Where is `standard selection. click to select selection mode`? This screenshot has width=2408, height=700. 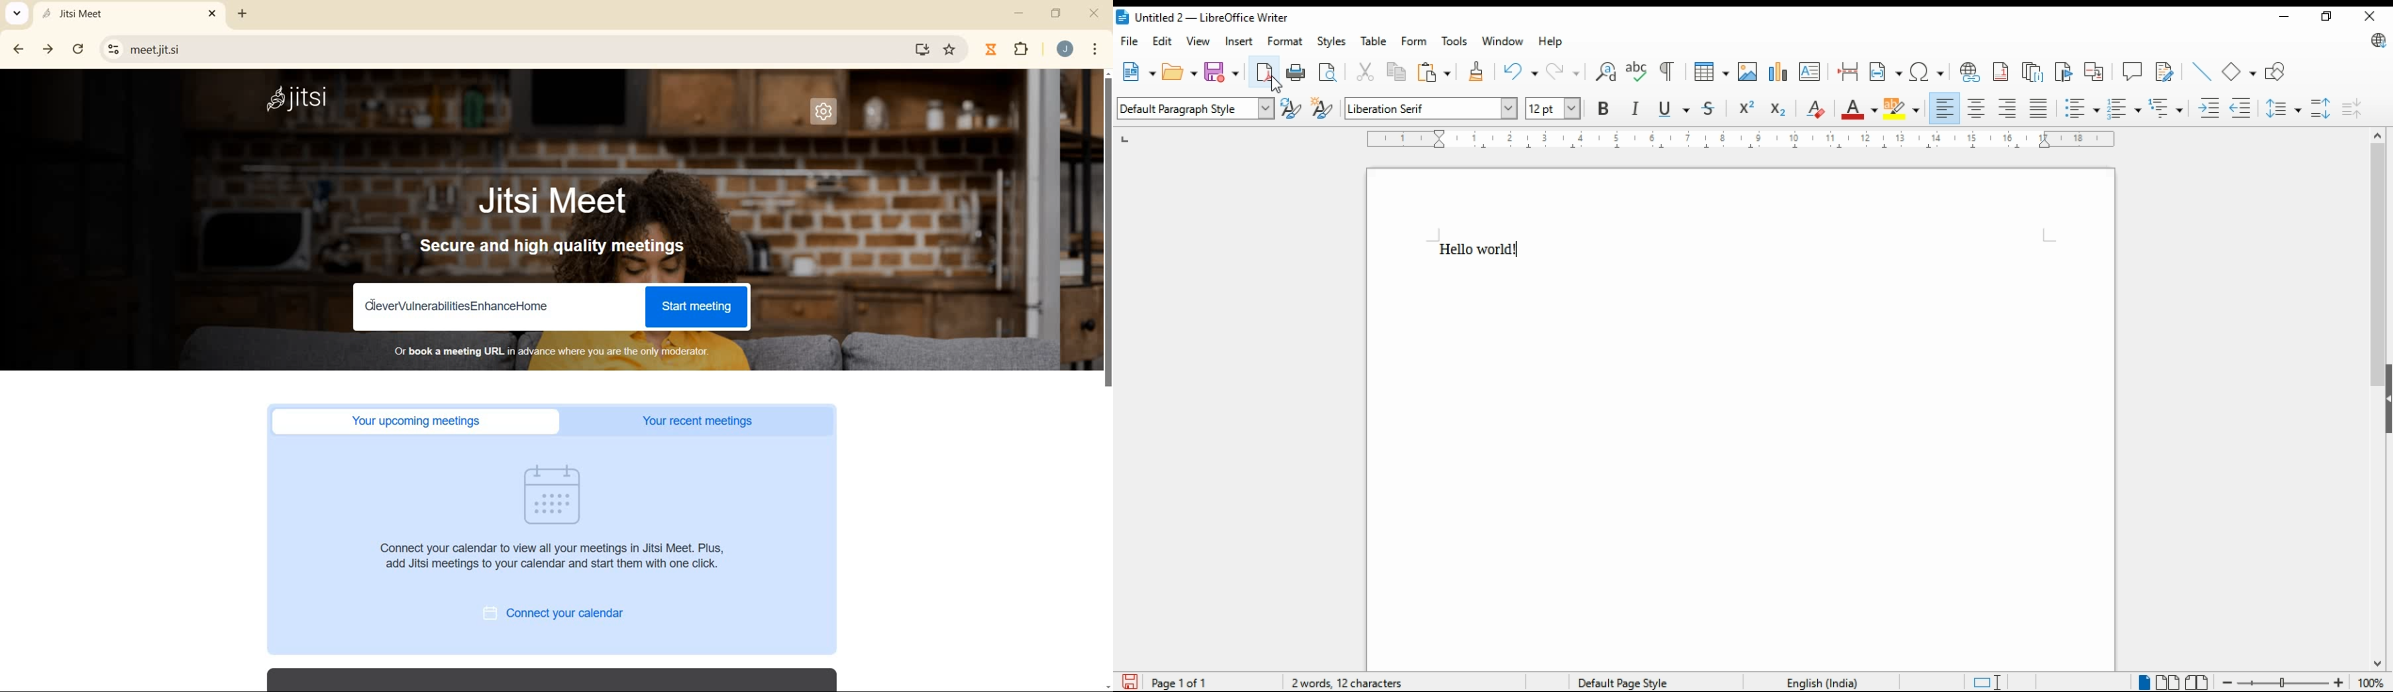
standard selection. click to select selection mode is located at coordinates (1981, 683).